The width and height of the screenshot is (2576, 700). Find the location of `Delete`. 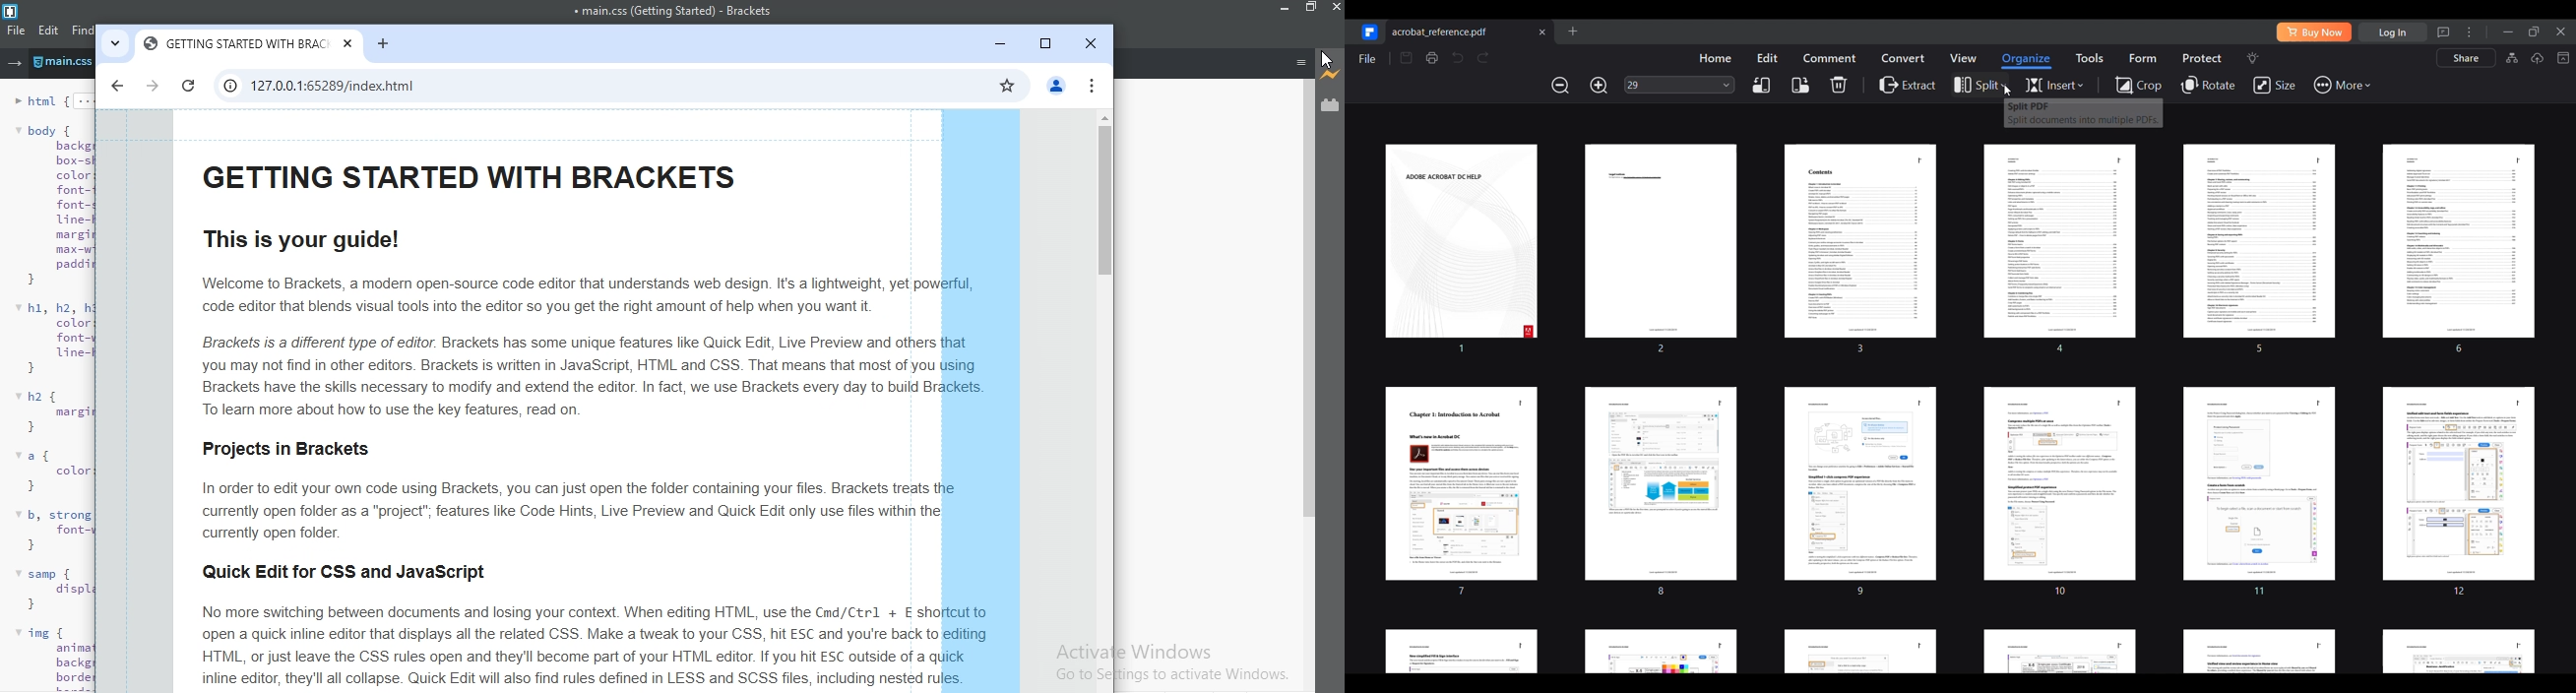

Delete is located at coordinates (1839, 84).